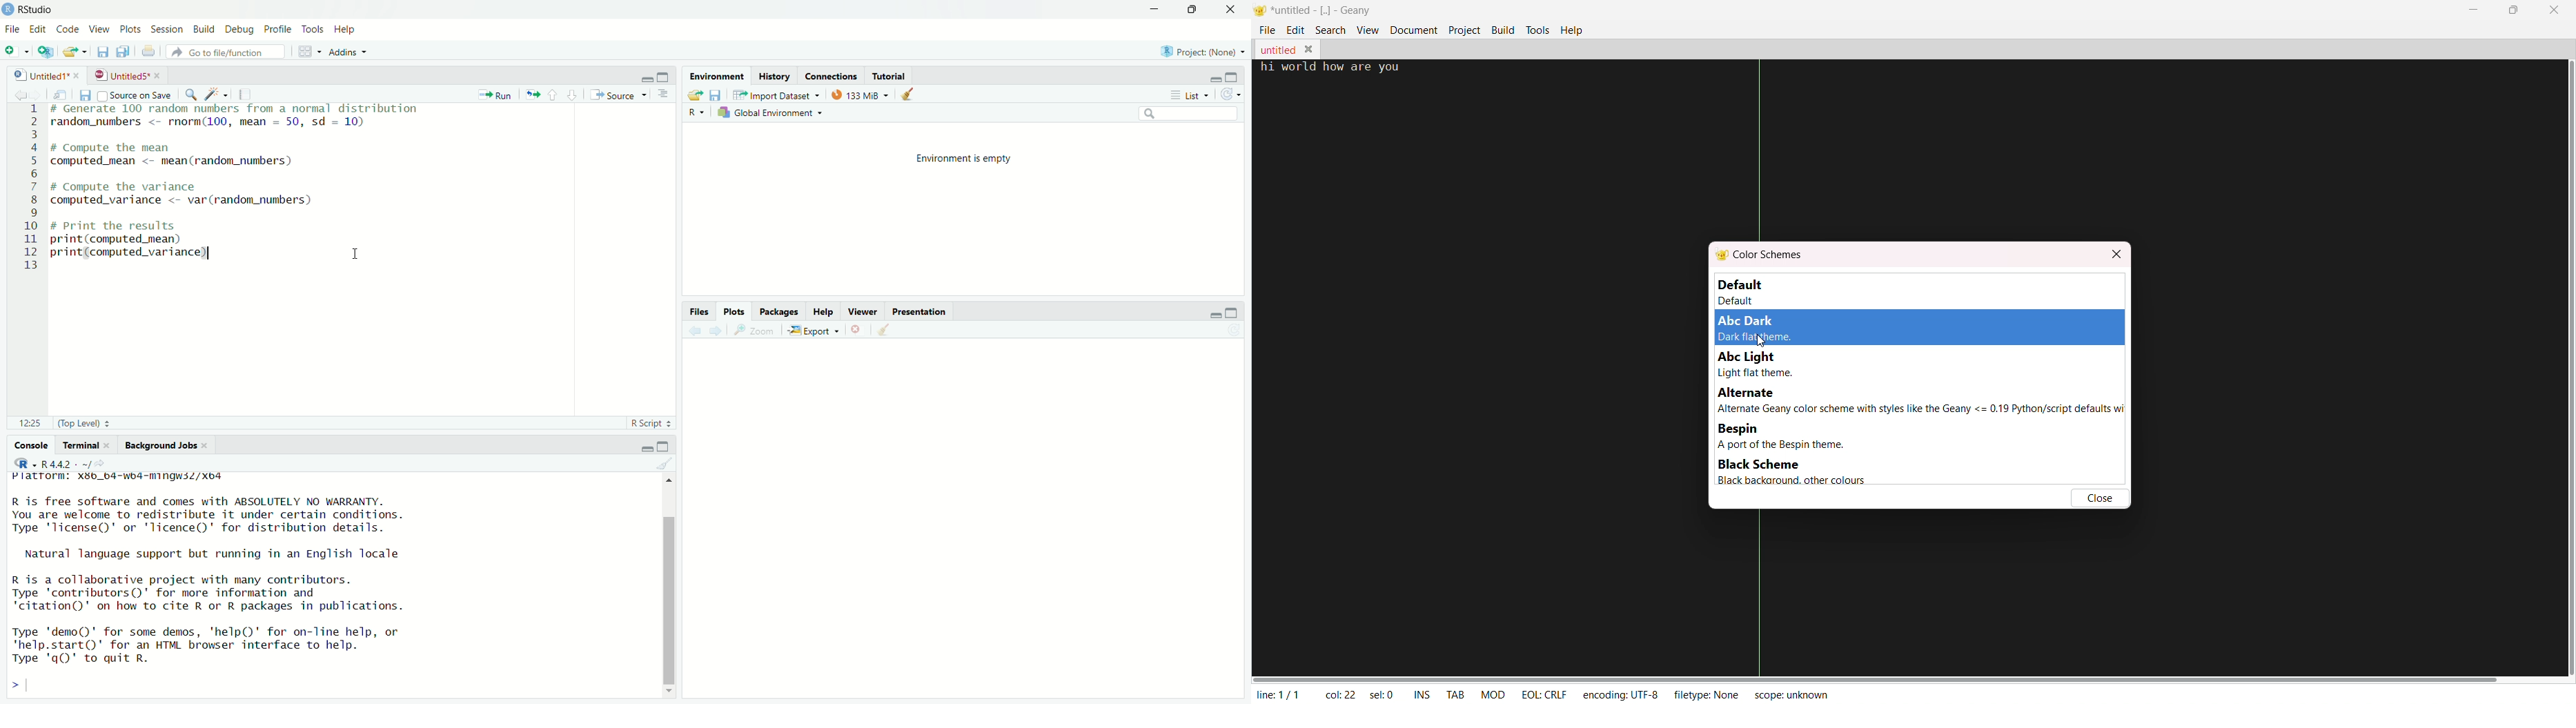 This screenshot has width=2576, height=728. Describe the element at coordinates (26, 188) in the screenshot. I see `serial numbers` at that location.